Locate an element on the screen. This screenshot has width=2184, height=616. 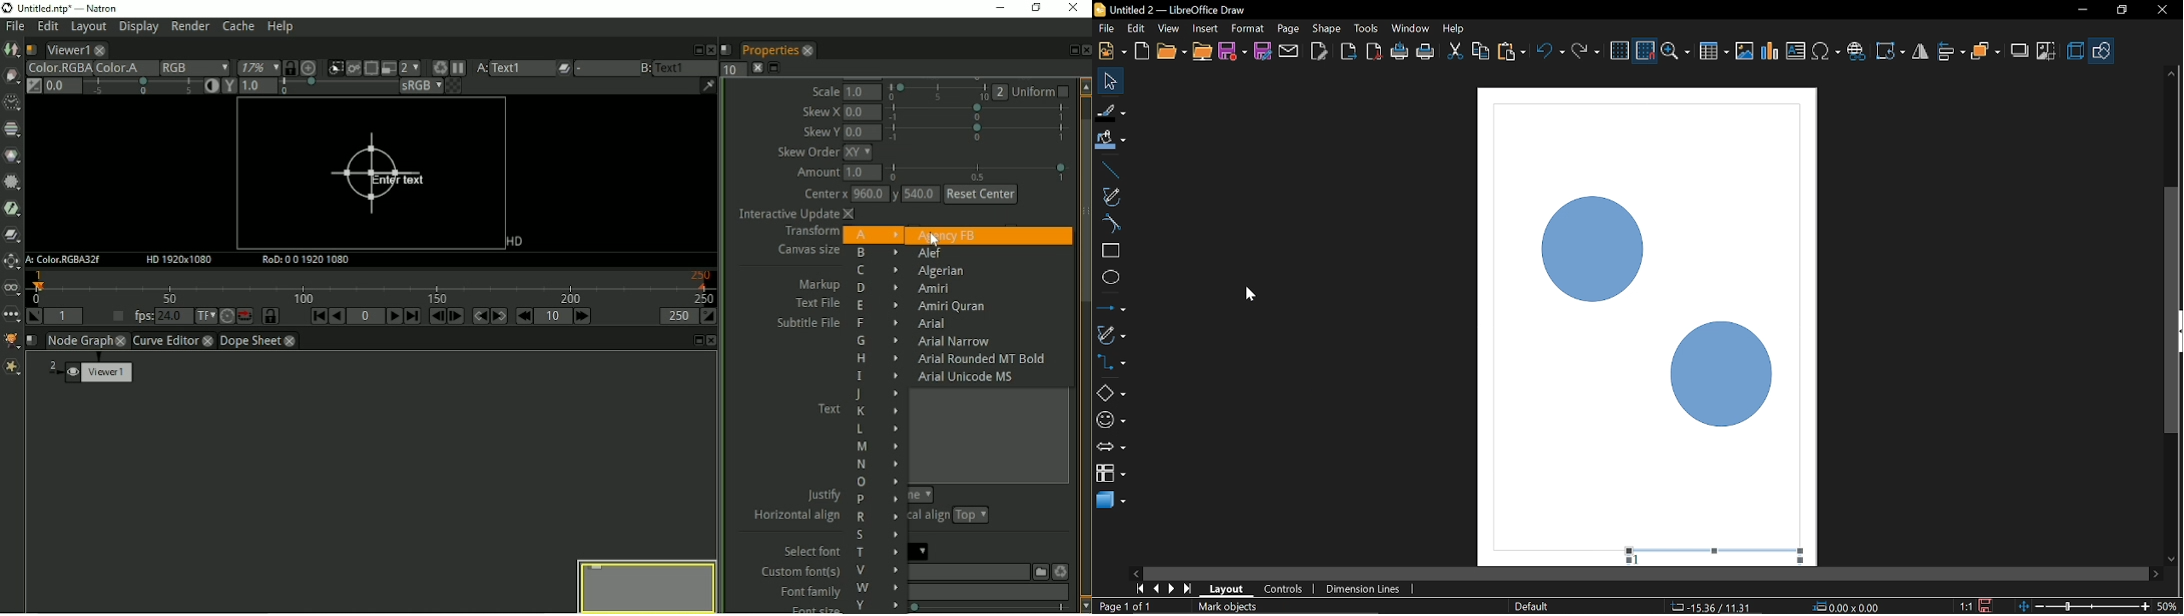
Insert table is located at coordinates (1715, 52).